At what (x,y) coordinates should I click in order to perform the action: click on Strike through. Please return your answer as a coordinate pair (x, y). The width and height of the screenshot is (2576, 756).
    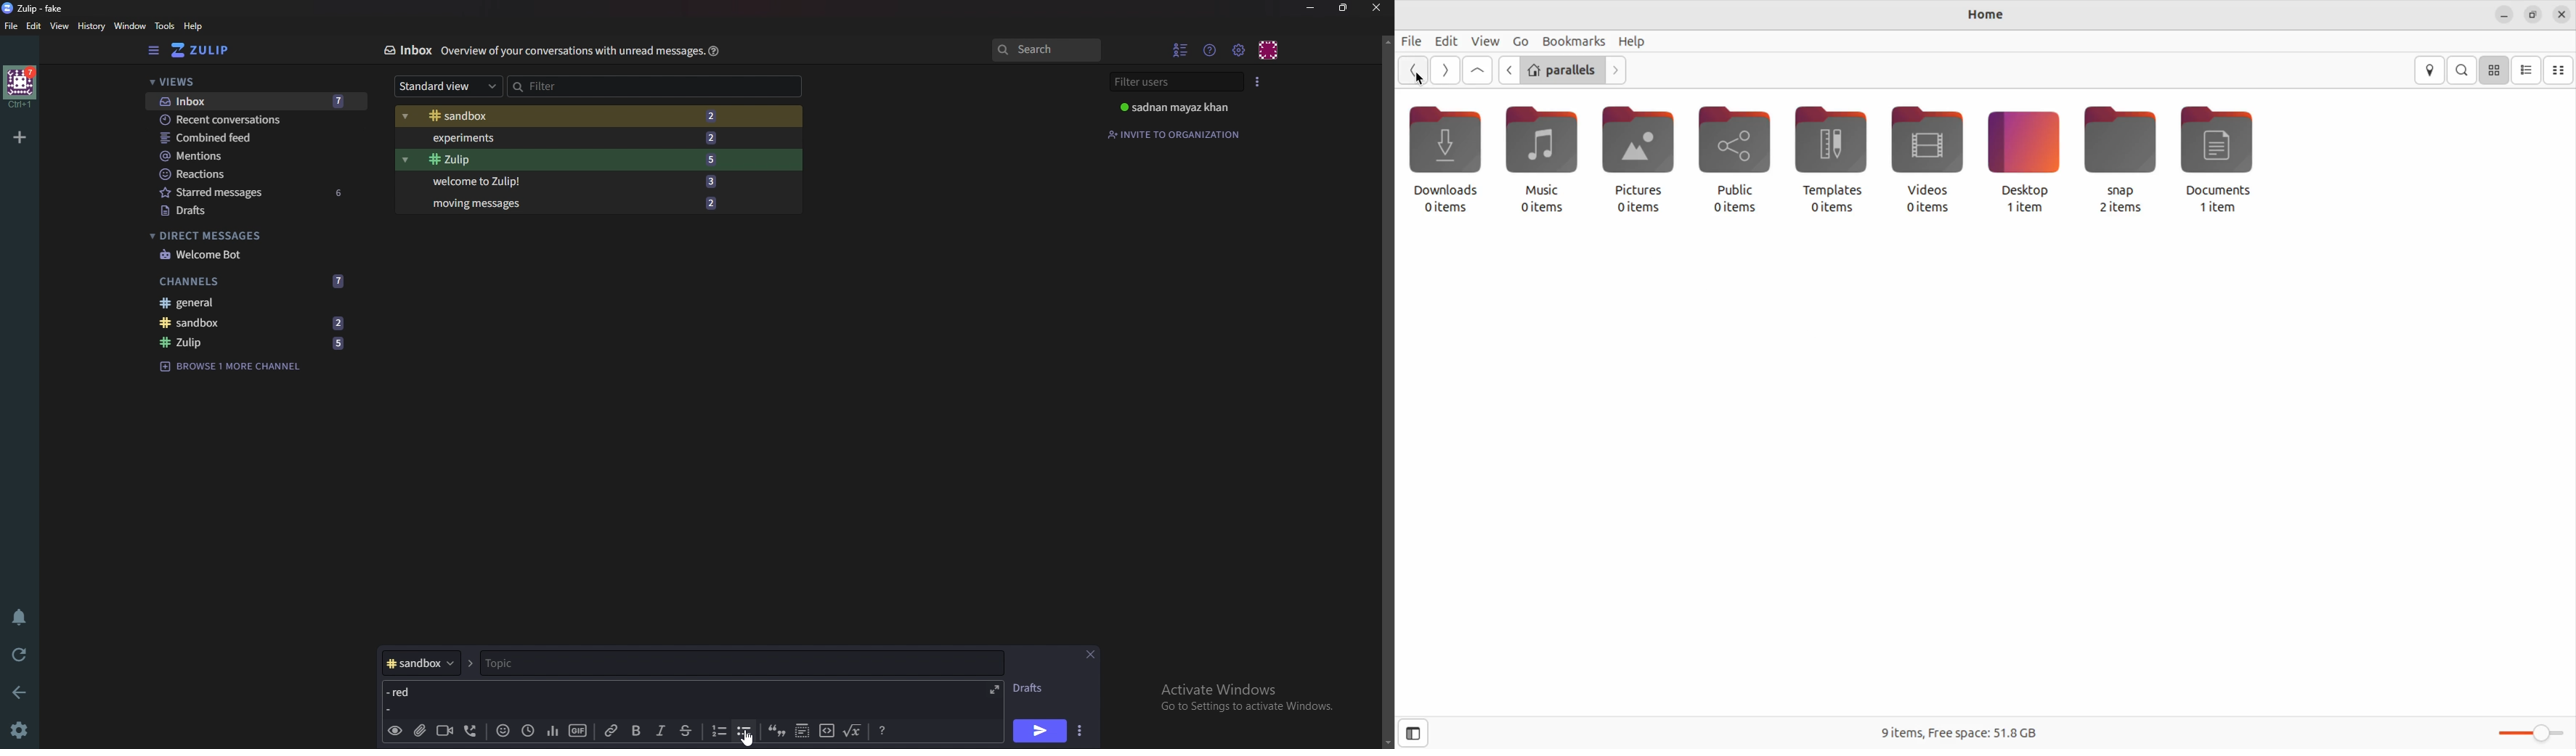
    Looking at the image, I should click on (686, 731).